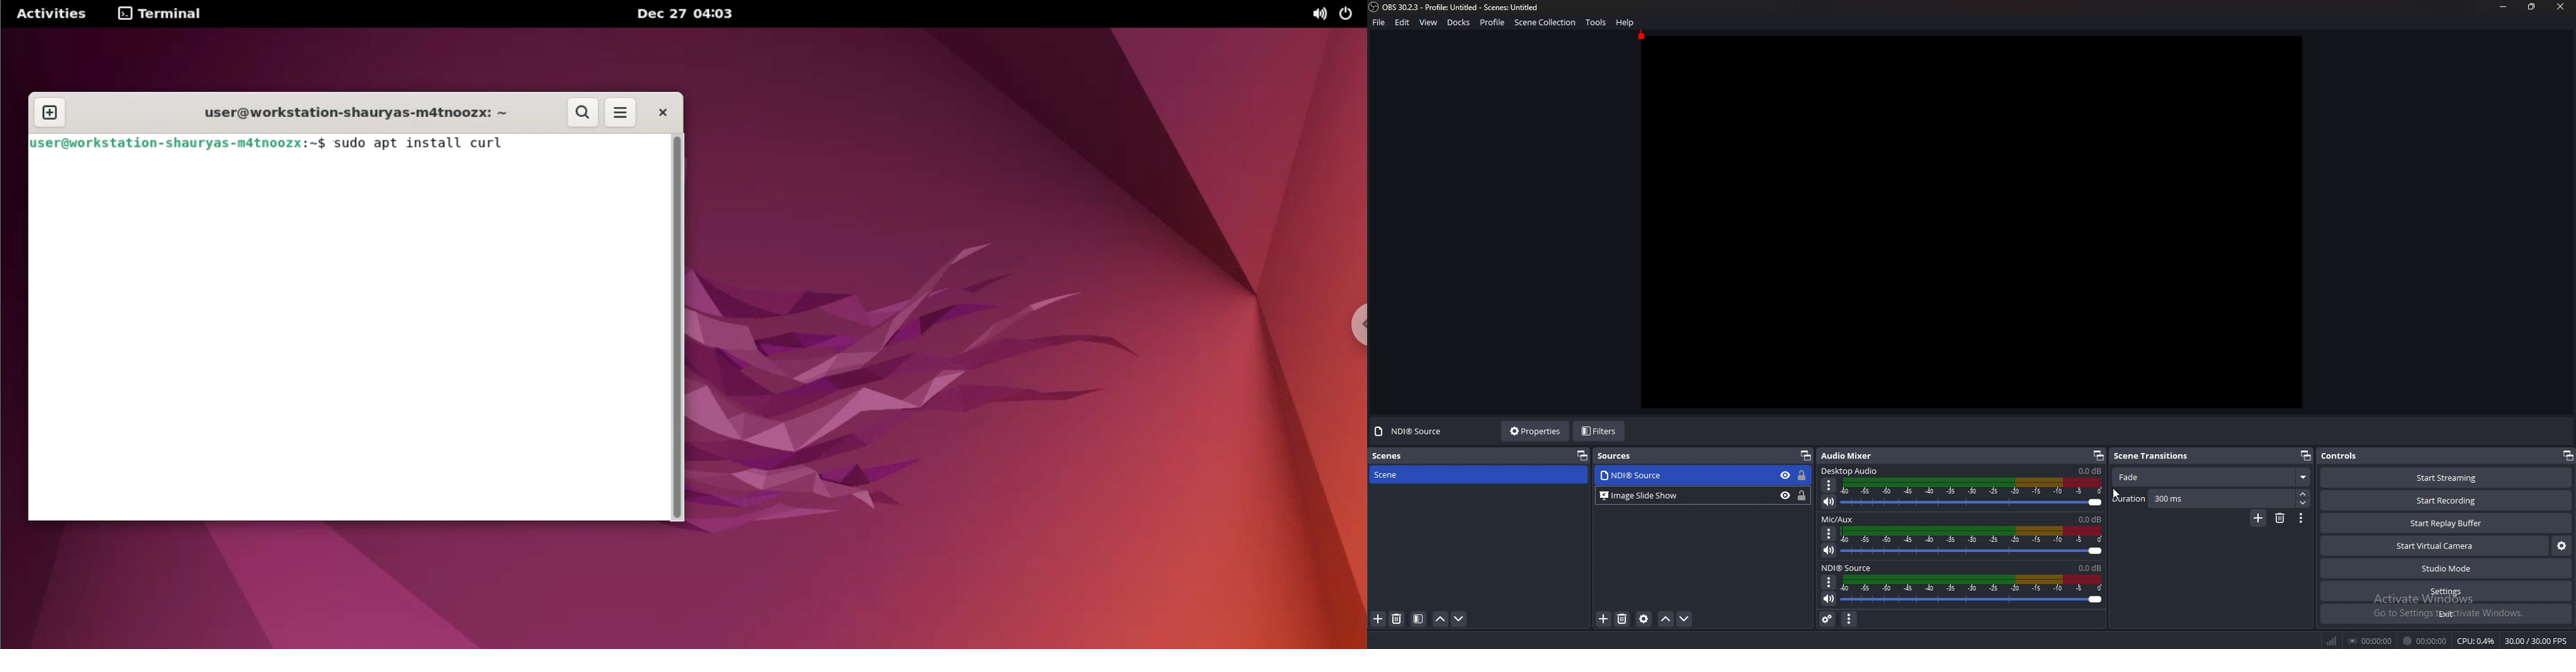 The width and height of the screenshot is (2576, 672). I want to click on studio mode, so click(2446, 568).